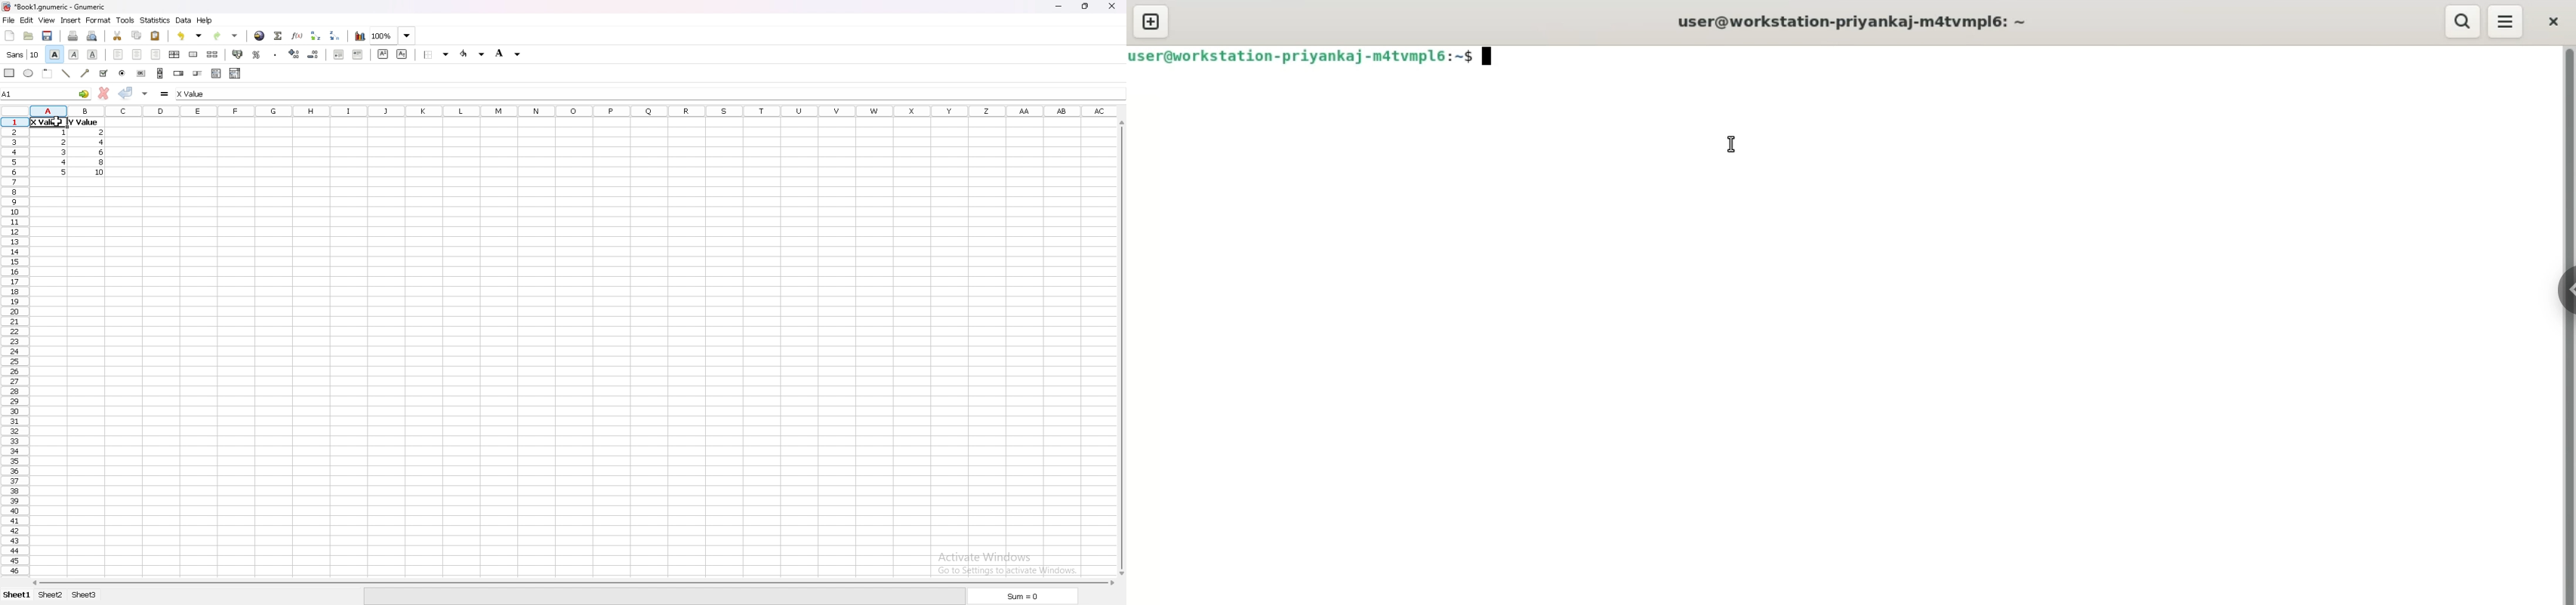 This screenshot has height=616, width=2576. What do you see at coordinates (198, 73) in the screenshot?
I see `slider` at bounding box center [198, 73].